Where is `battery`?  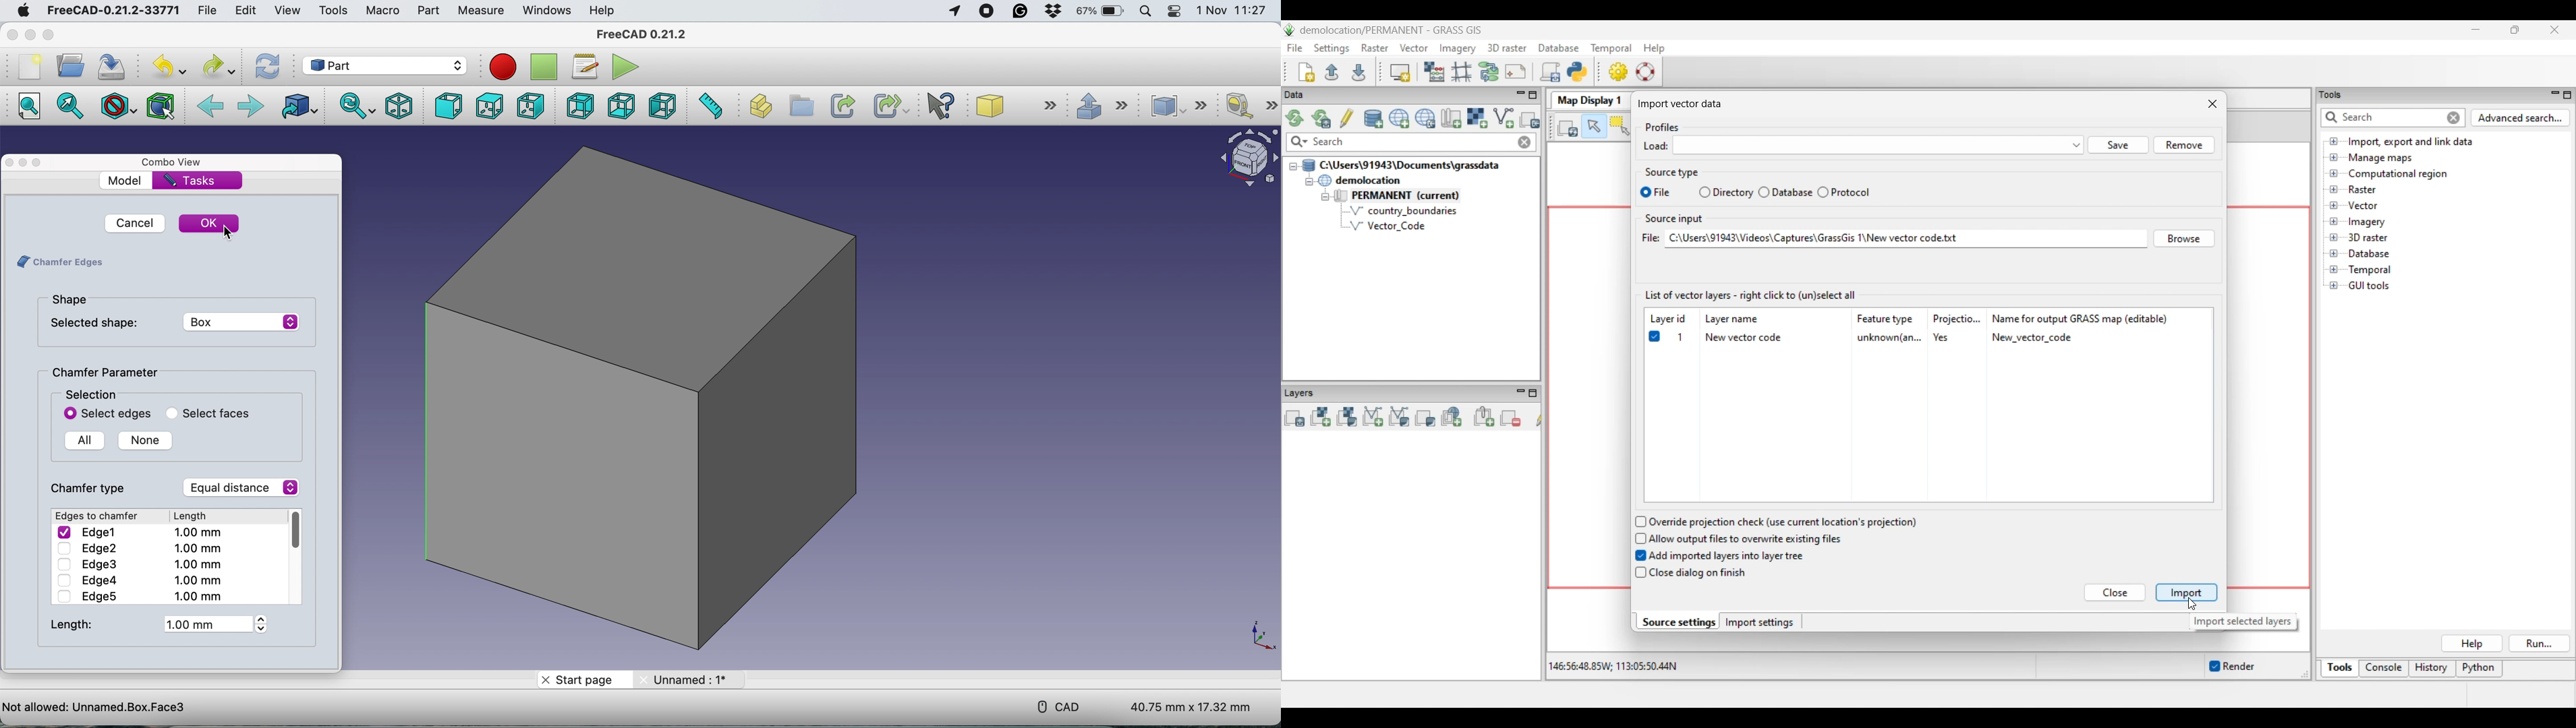
battery is located at coordinates (1102, 12).